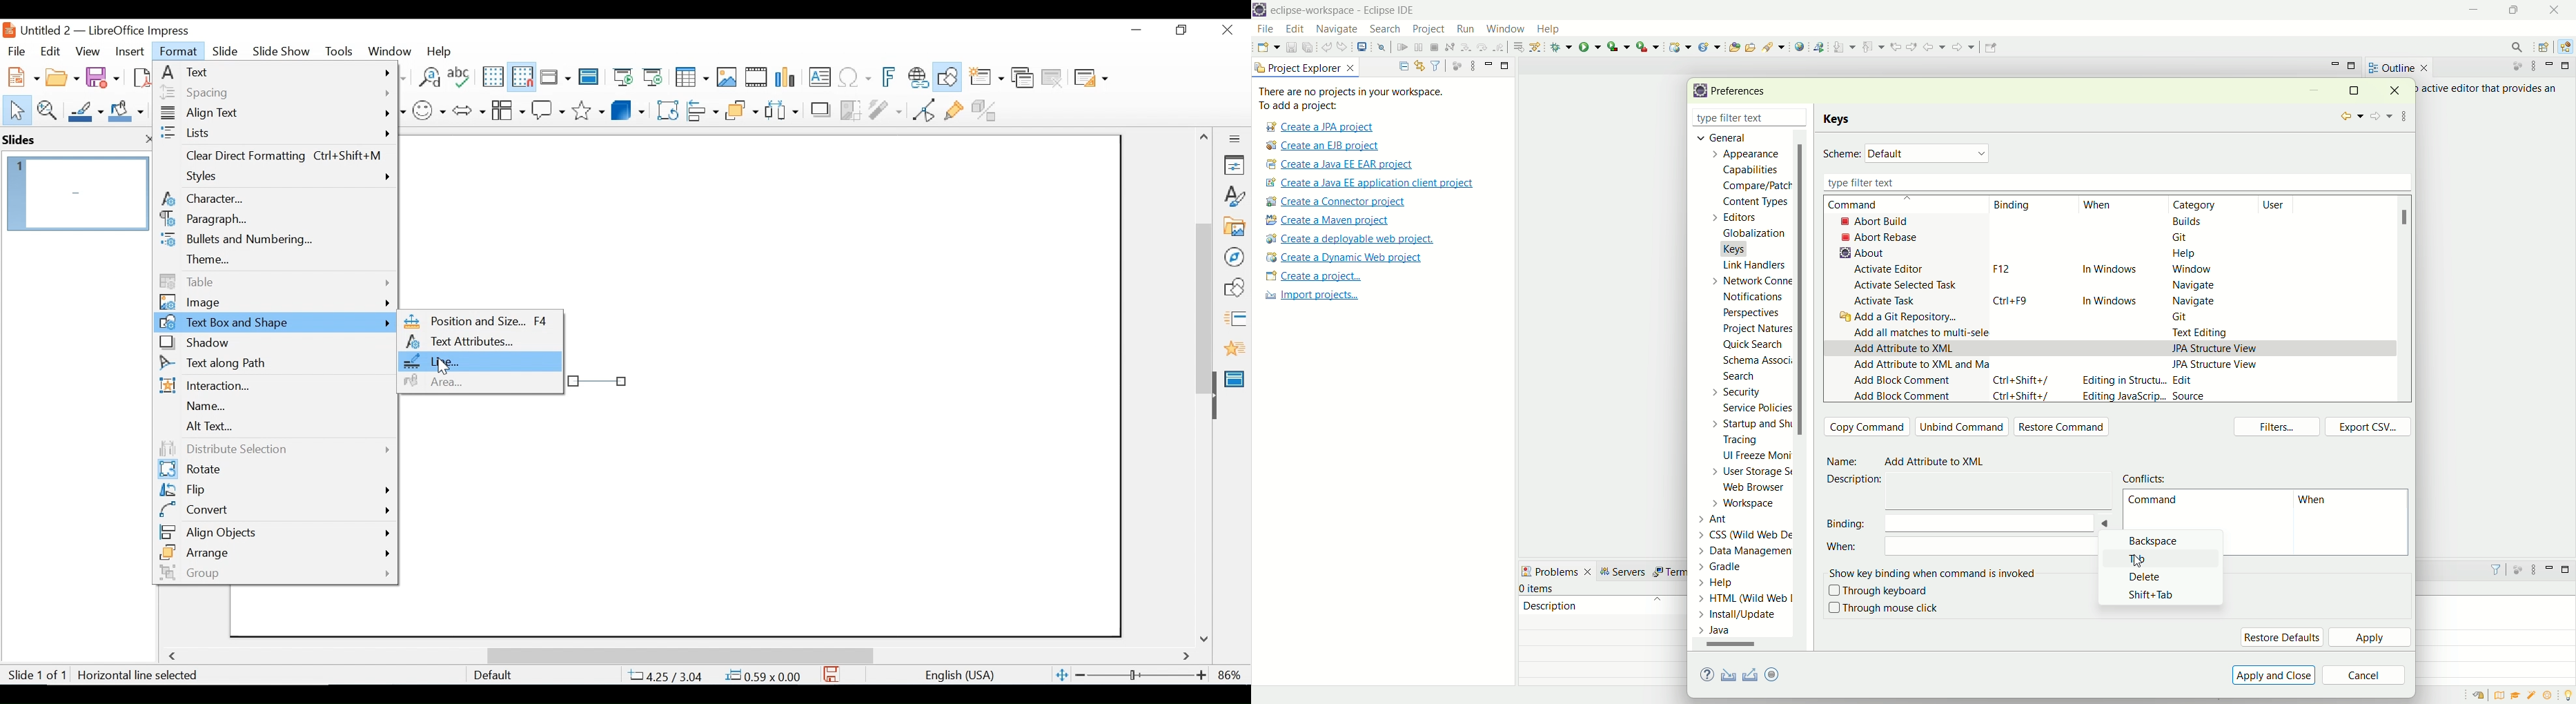 This screenshot has width=2576, height=728. I want to click on F12, so click(1999, 268).